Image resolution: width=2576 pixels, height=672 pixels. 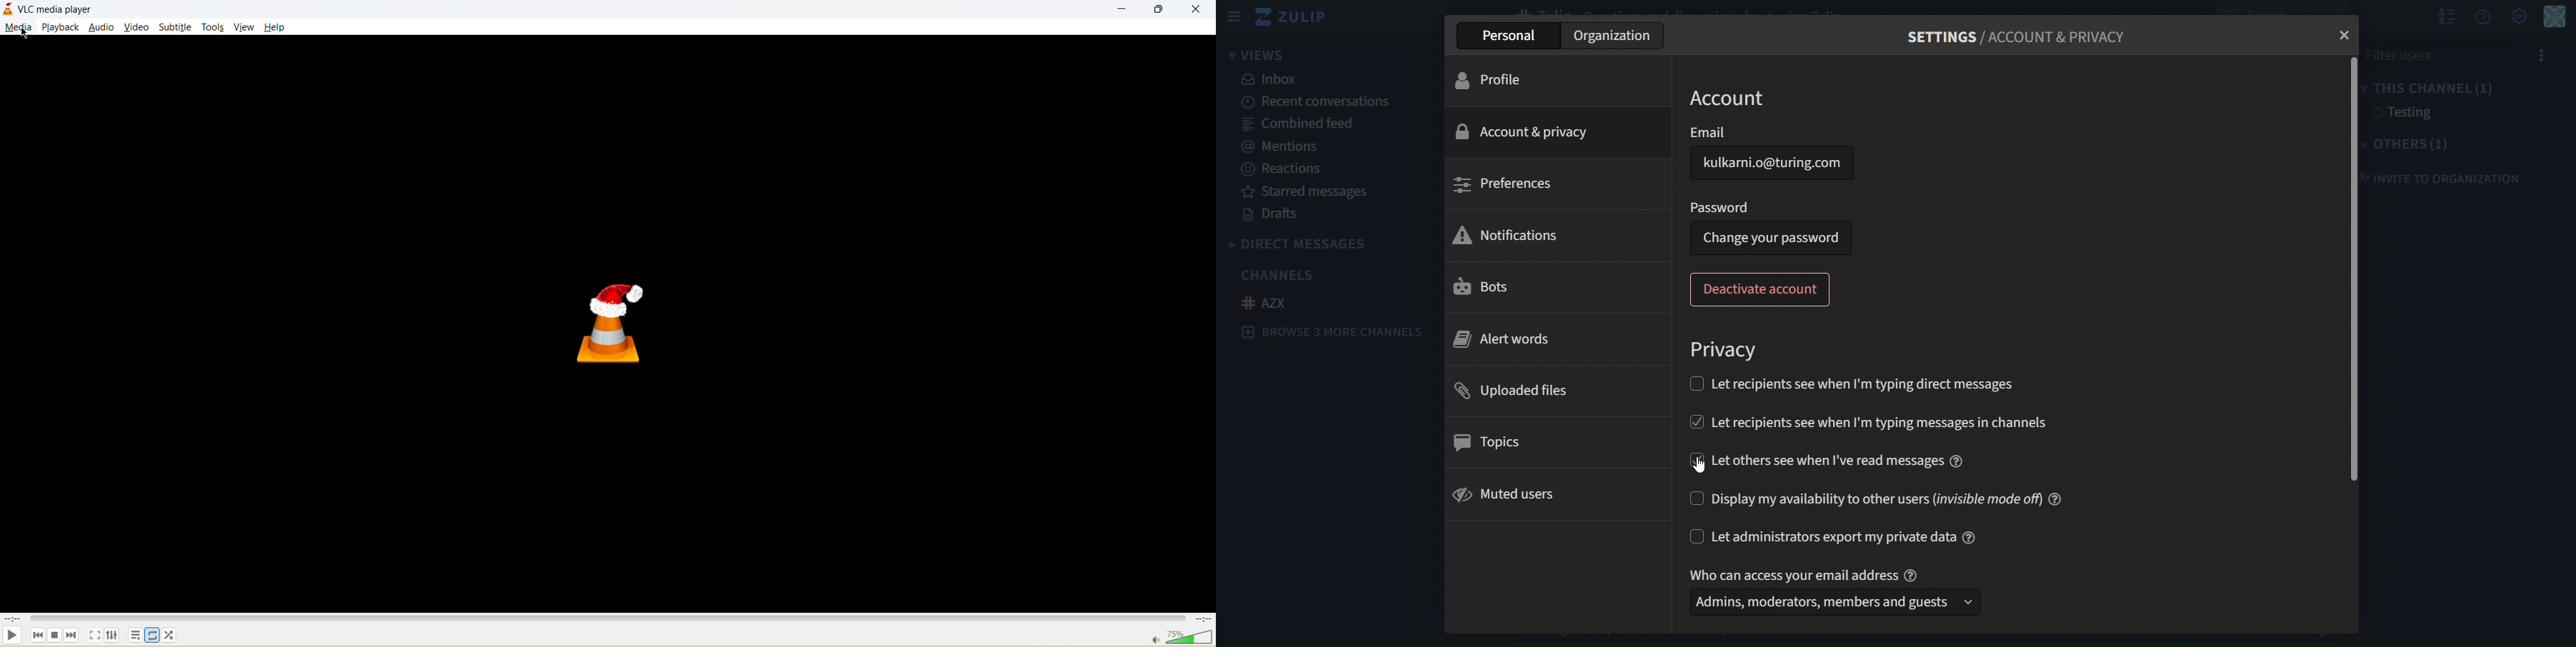 What do you see at coordinates (53, 636) in the screenshot?
I see `stop` at bounding box center [53, 636].